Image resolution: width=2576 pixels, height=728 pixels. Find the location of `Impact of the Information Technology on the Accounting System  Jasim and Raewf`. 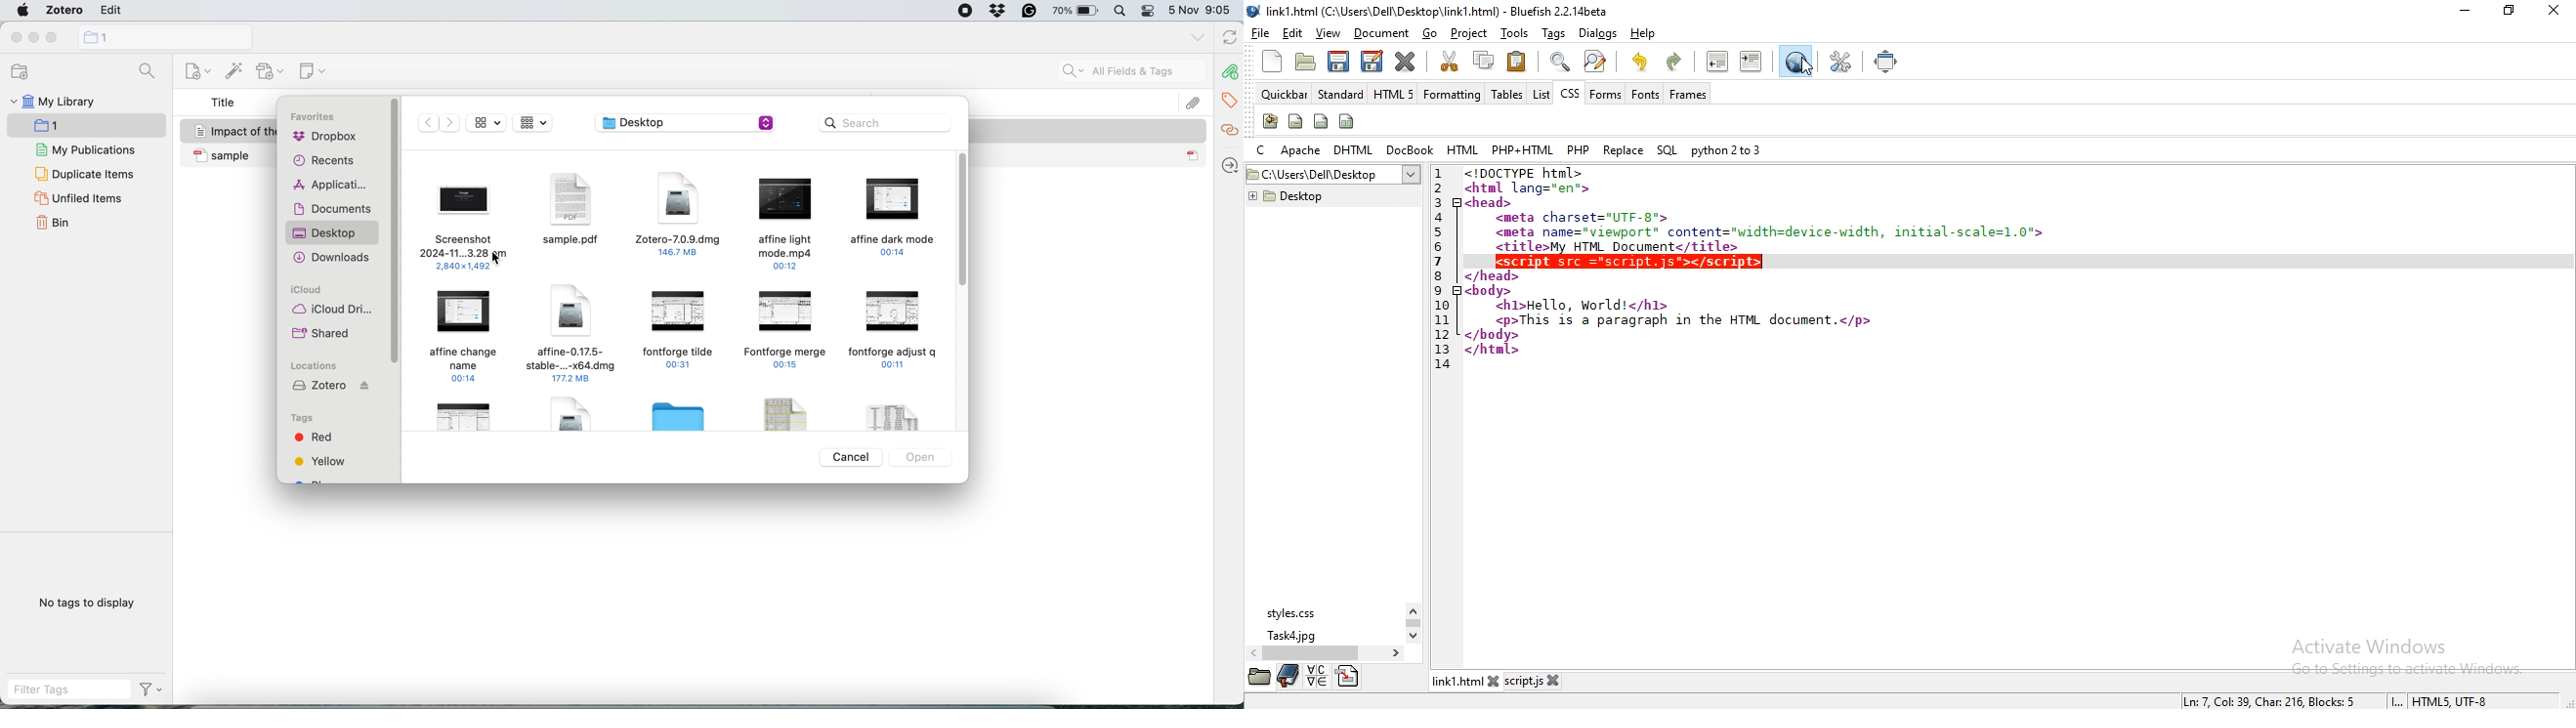

Impact of the Information Technology on the Accounting System  Jasim and Raewf is located at coordinates (231, 130).